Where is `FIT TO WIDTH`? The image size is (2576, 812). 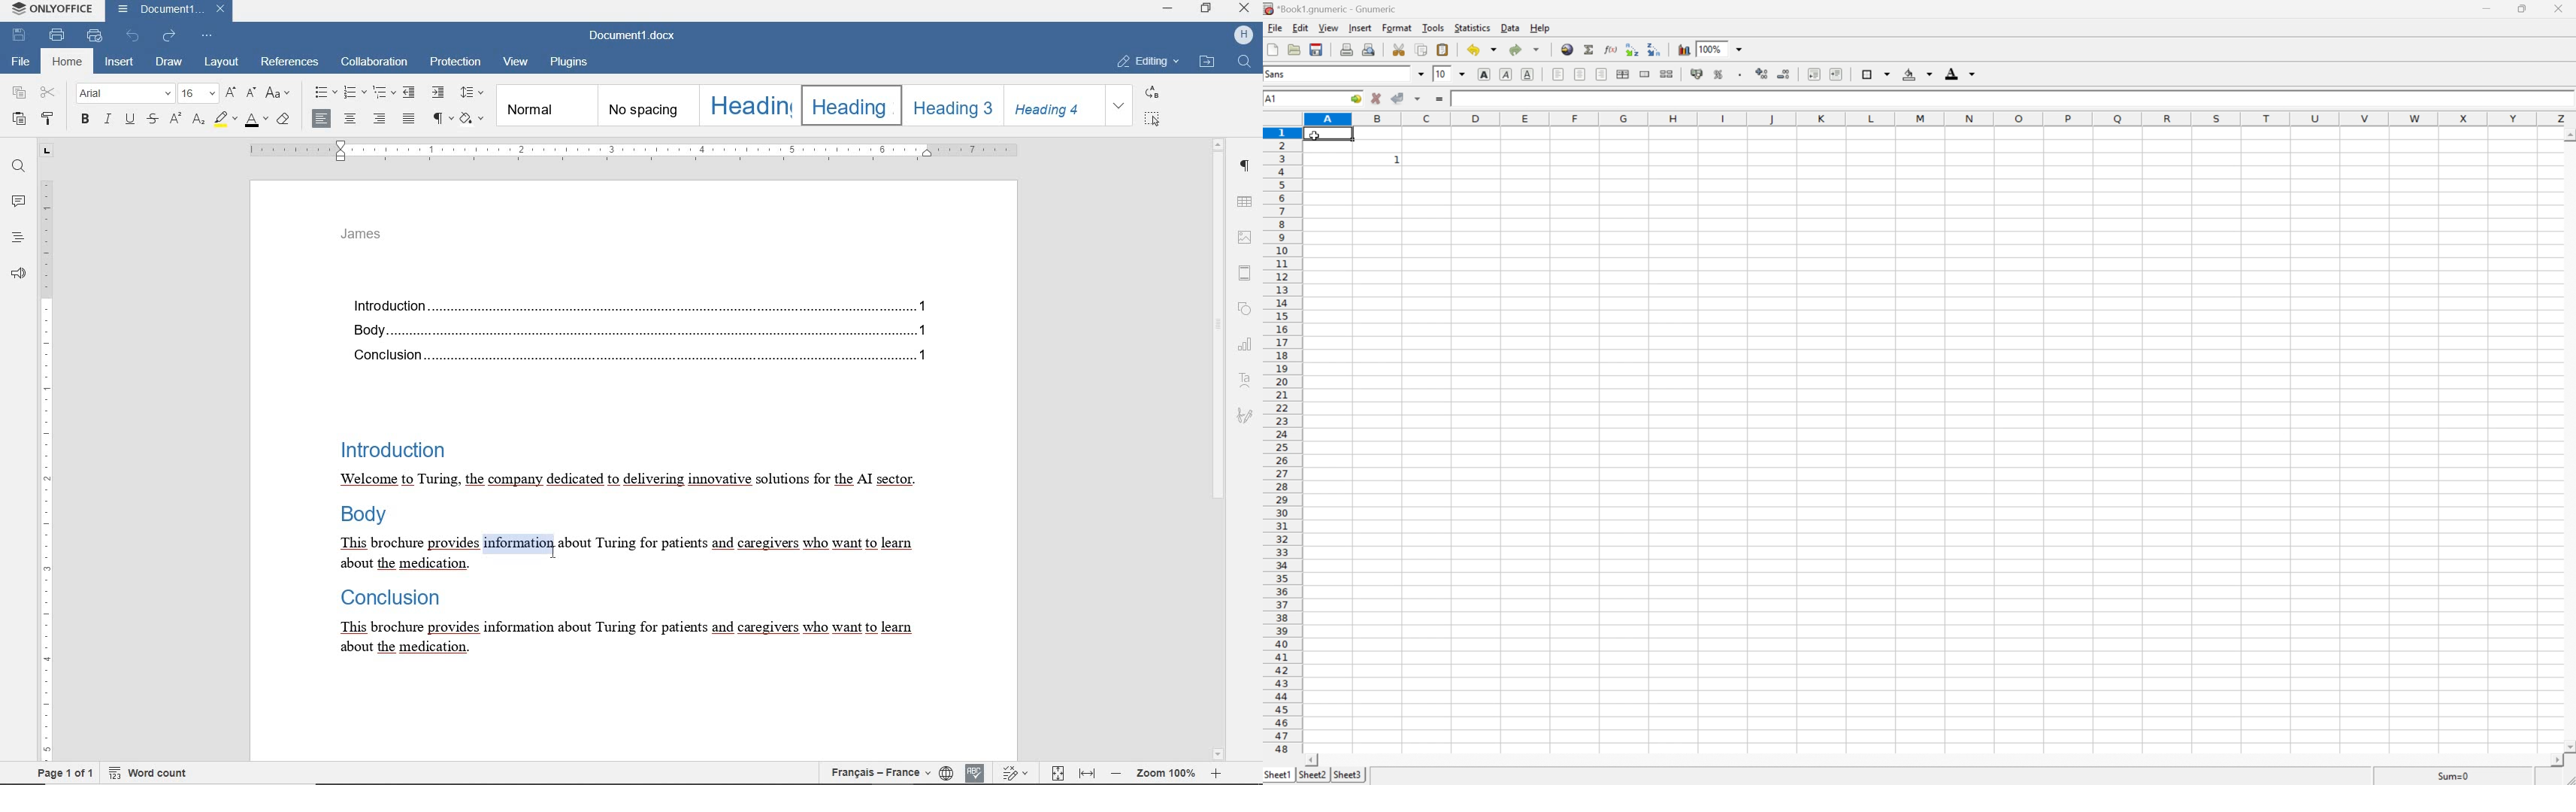
FIT TO WIDTH is located at coordinates (1086, 773).